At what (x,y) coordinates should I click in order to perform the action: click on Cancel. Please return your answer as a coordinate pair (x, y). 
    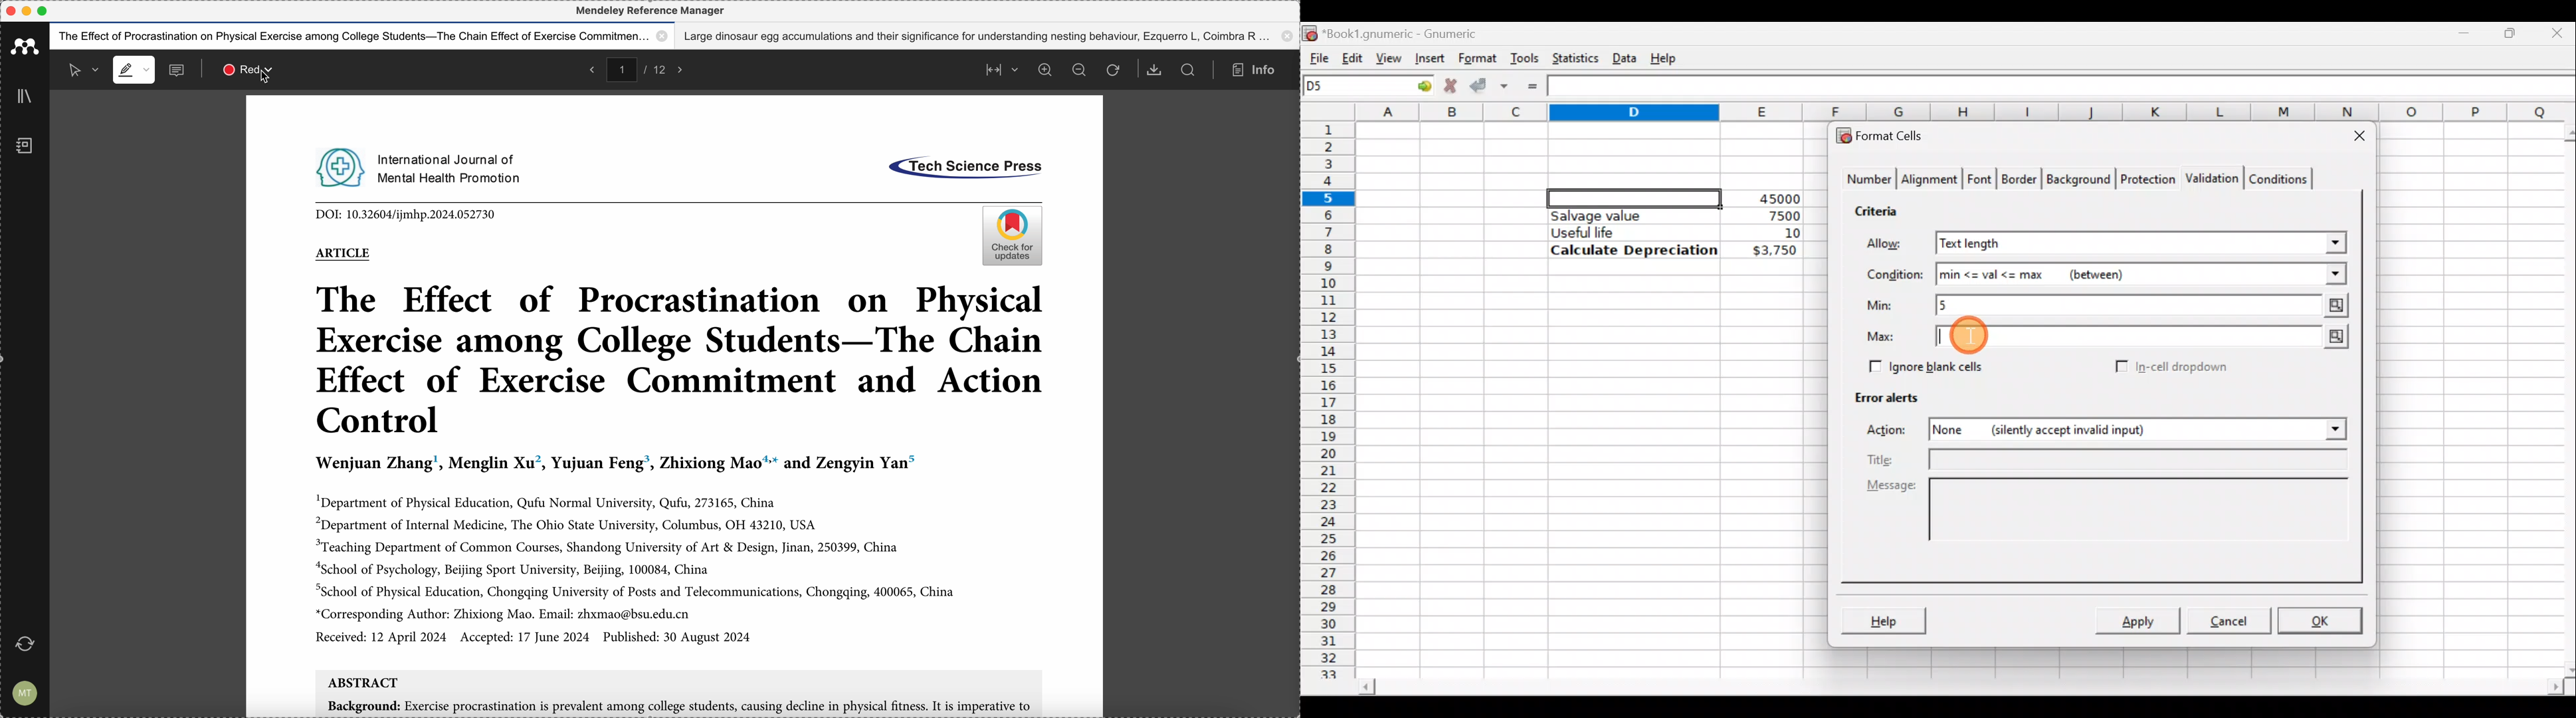
    Looking at the image, I should click on (2227, 620).